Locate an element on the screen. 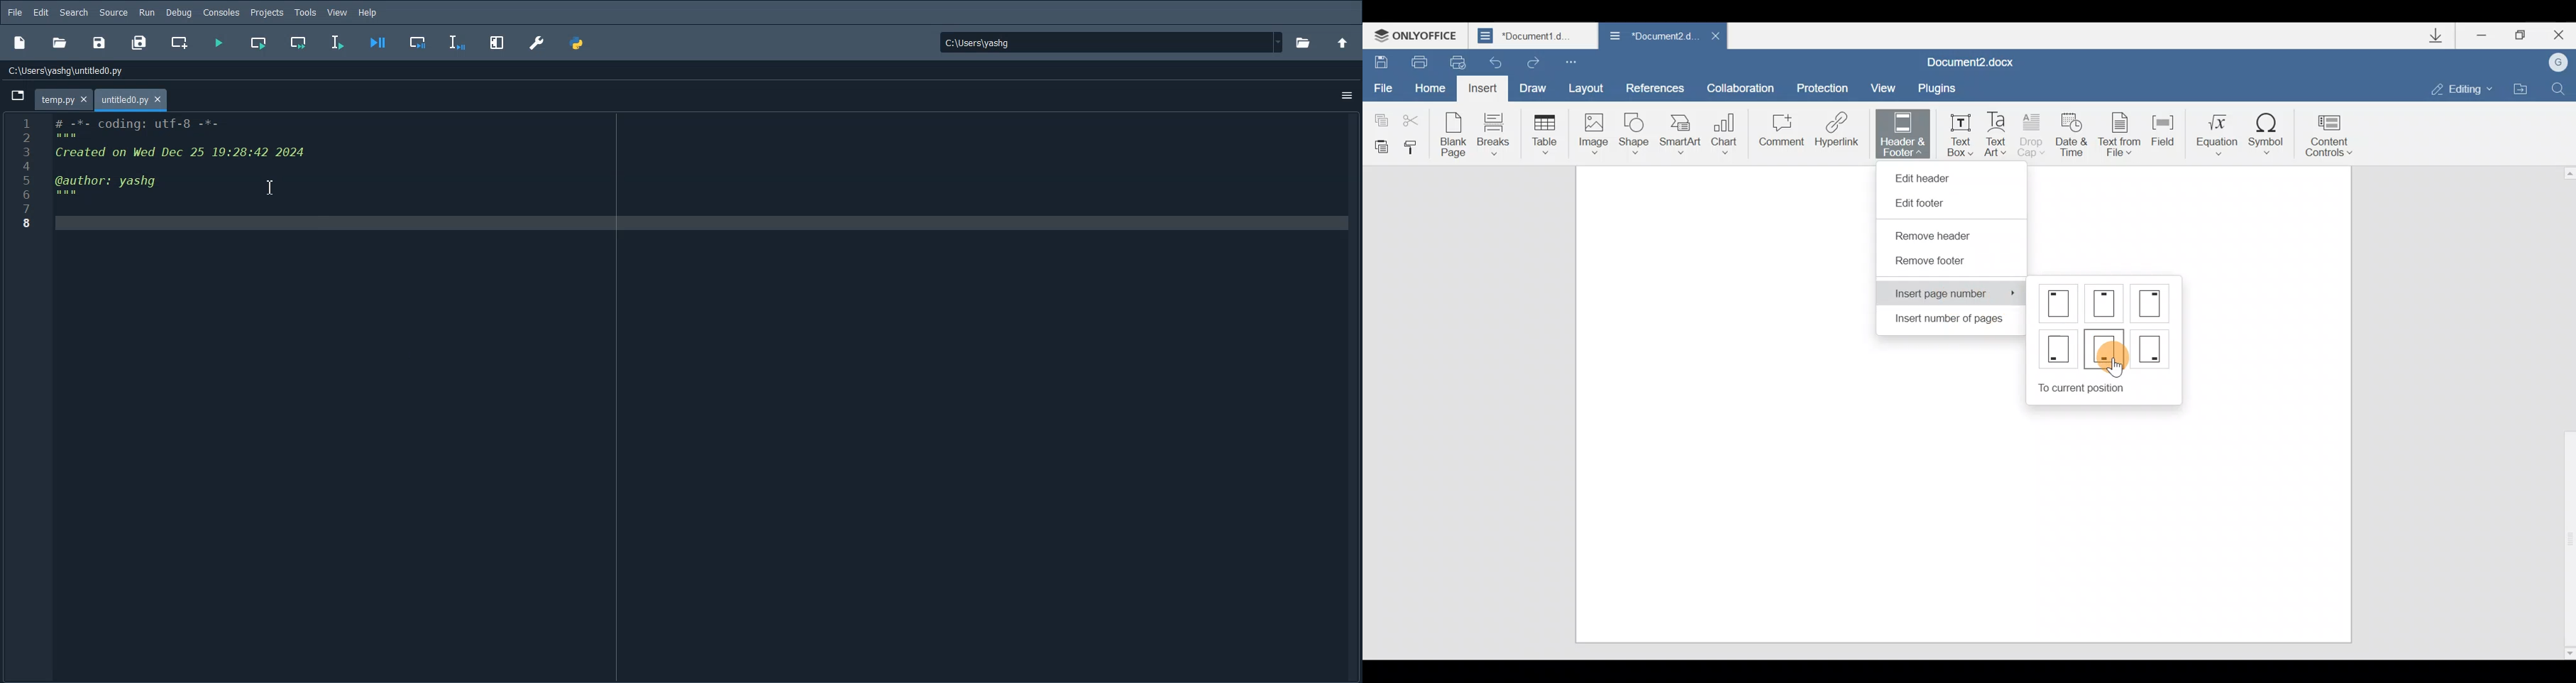  Date & time is located at coordinates (2072, 132).